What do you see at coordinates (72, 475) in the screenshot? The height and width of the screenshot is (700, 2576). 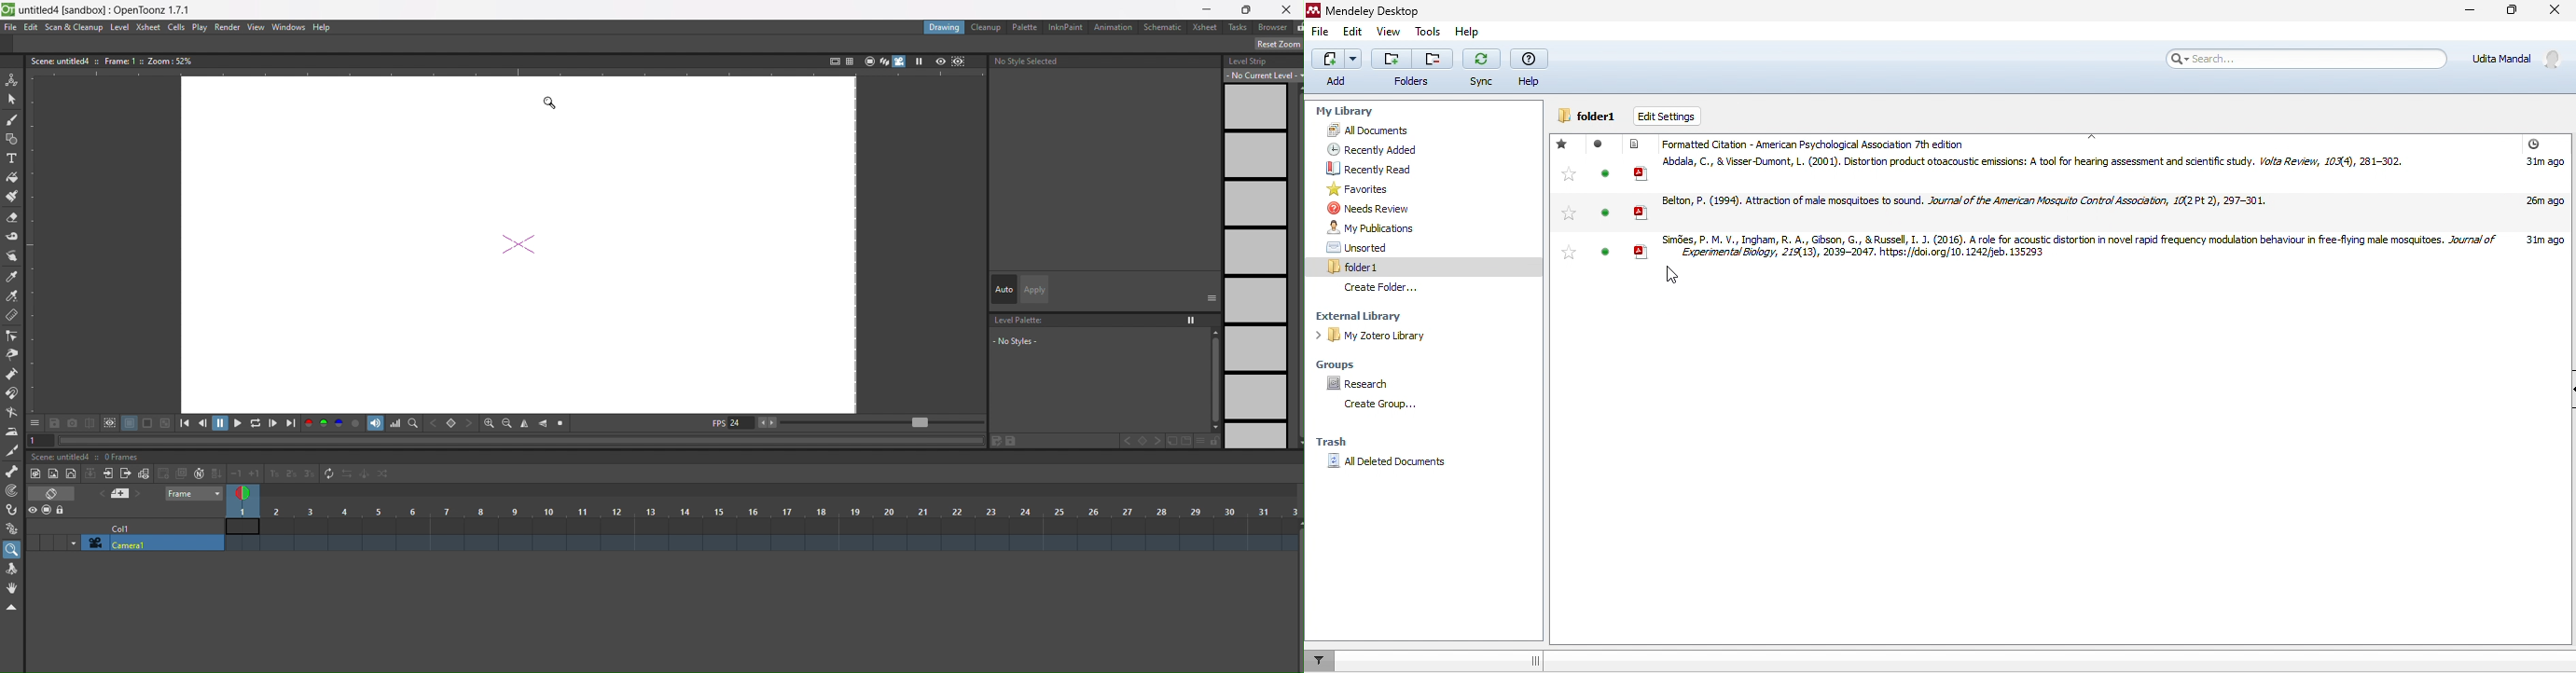 I see `new toonz level` at bounding box center [72, 475].